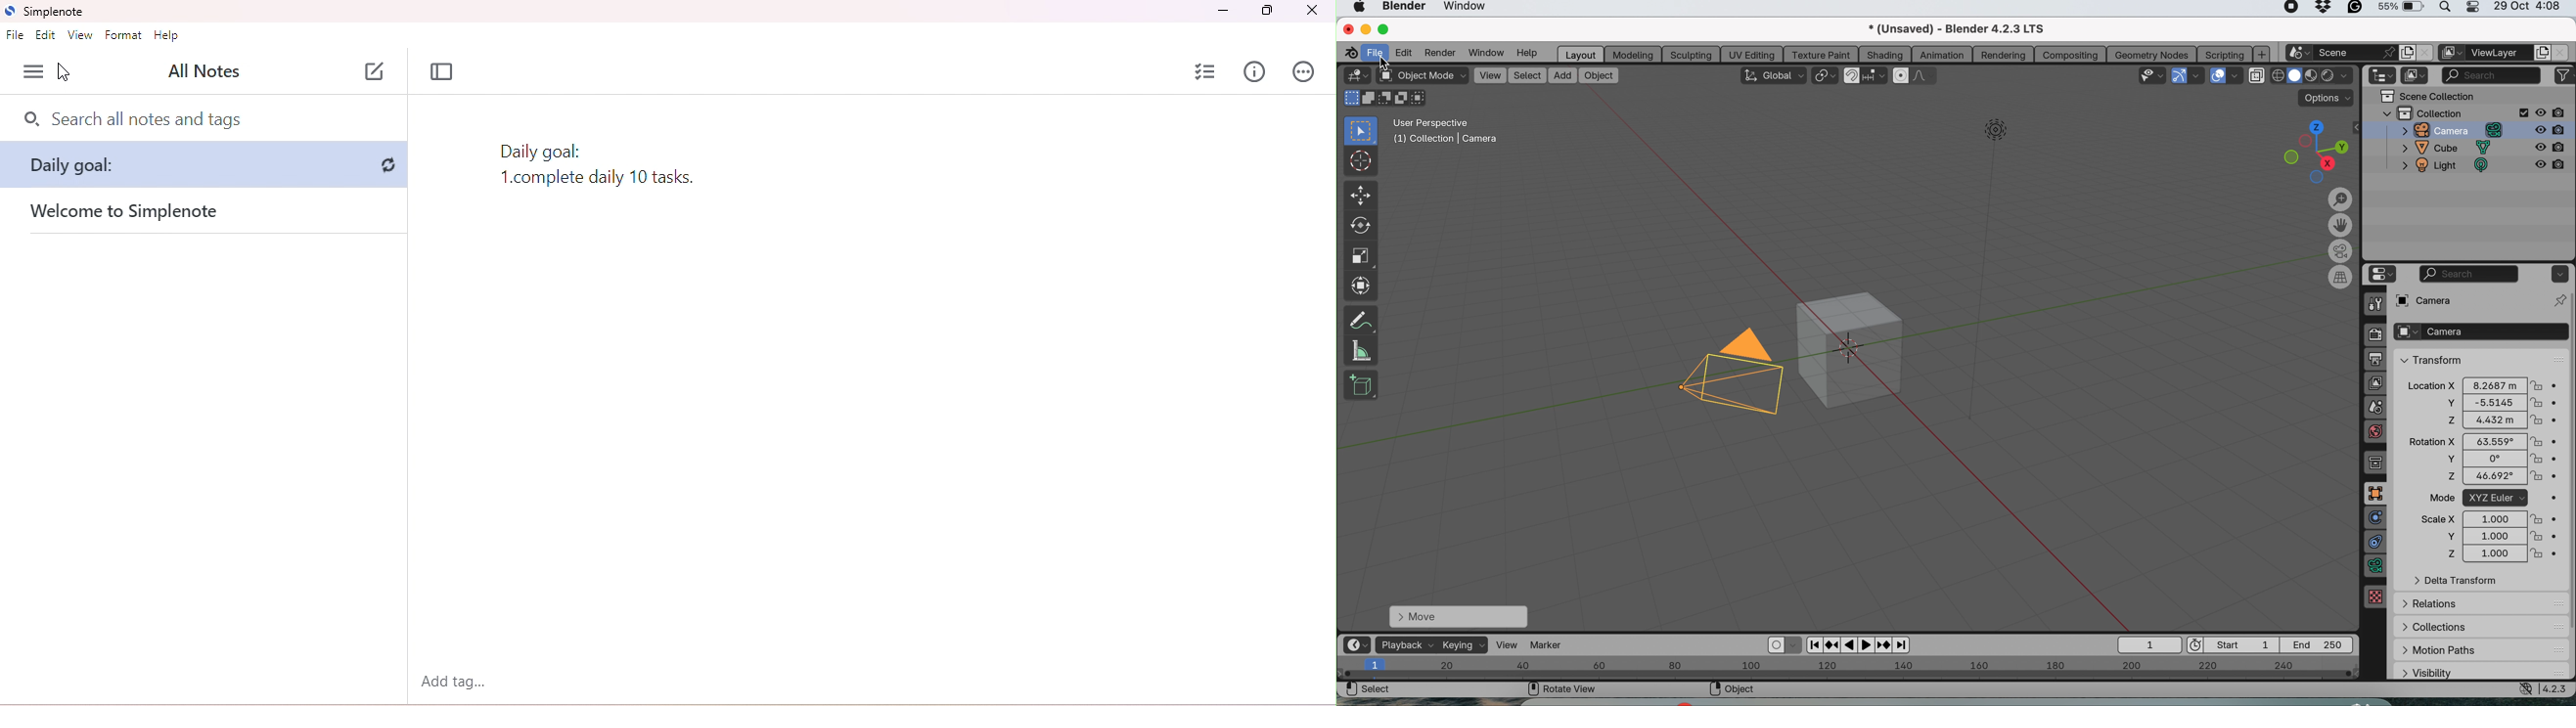 This screenshot has height=728, width=2576. What do you see at coordinates (1356, 75) in the screenshot?
I see `editor type` at bounding box center [1356, 75].